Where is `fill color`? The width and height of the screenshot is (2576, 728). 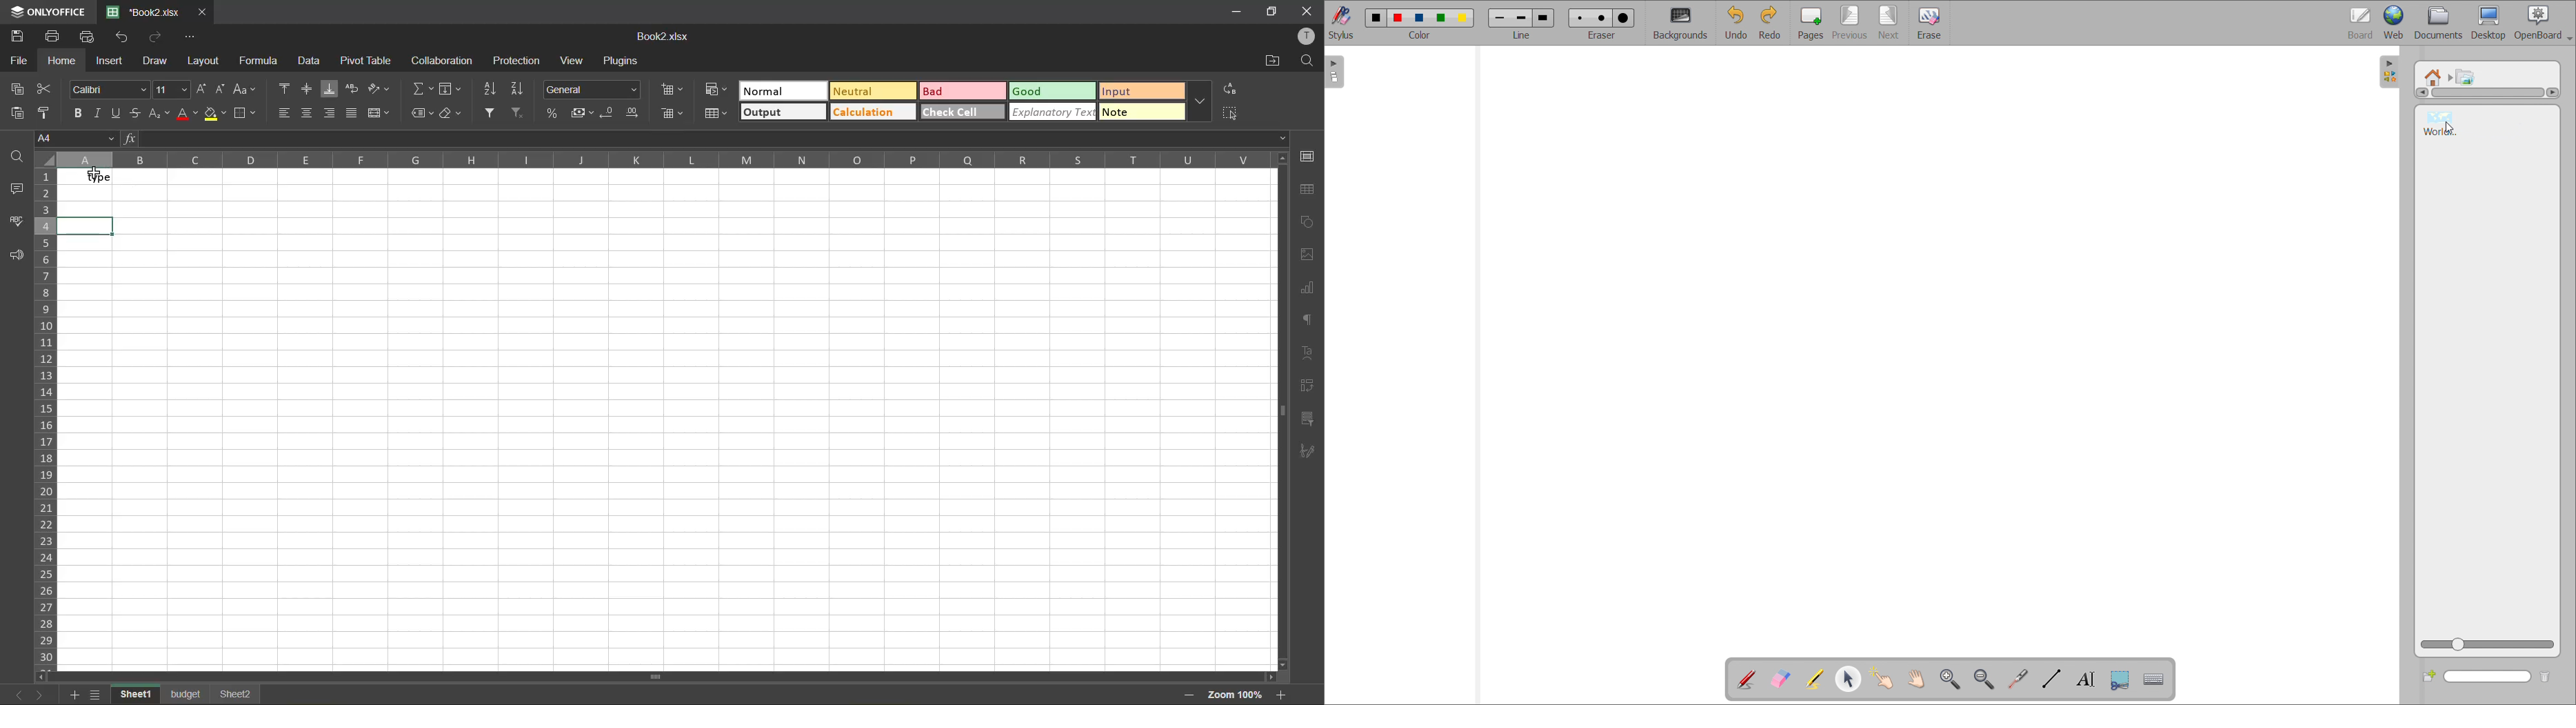
fill color is located at coordinates (217, 114).